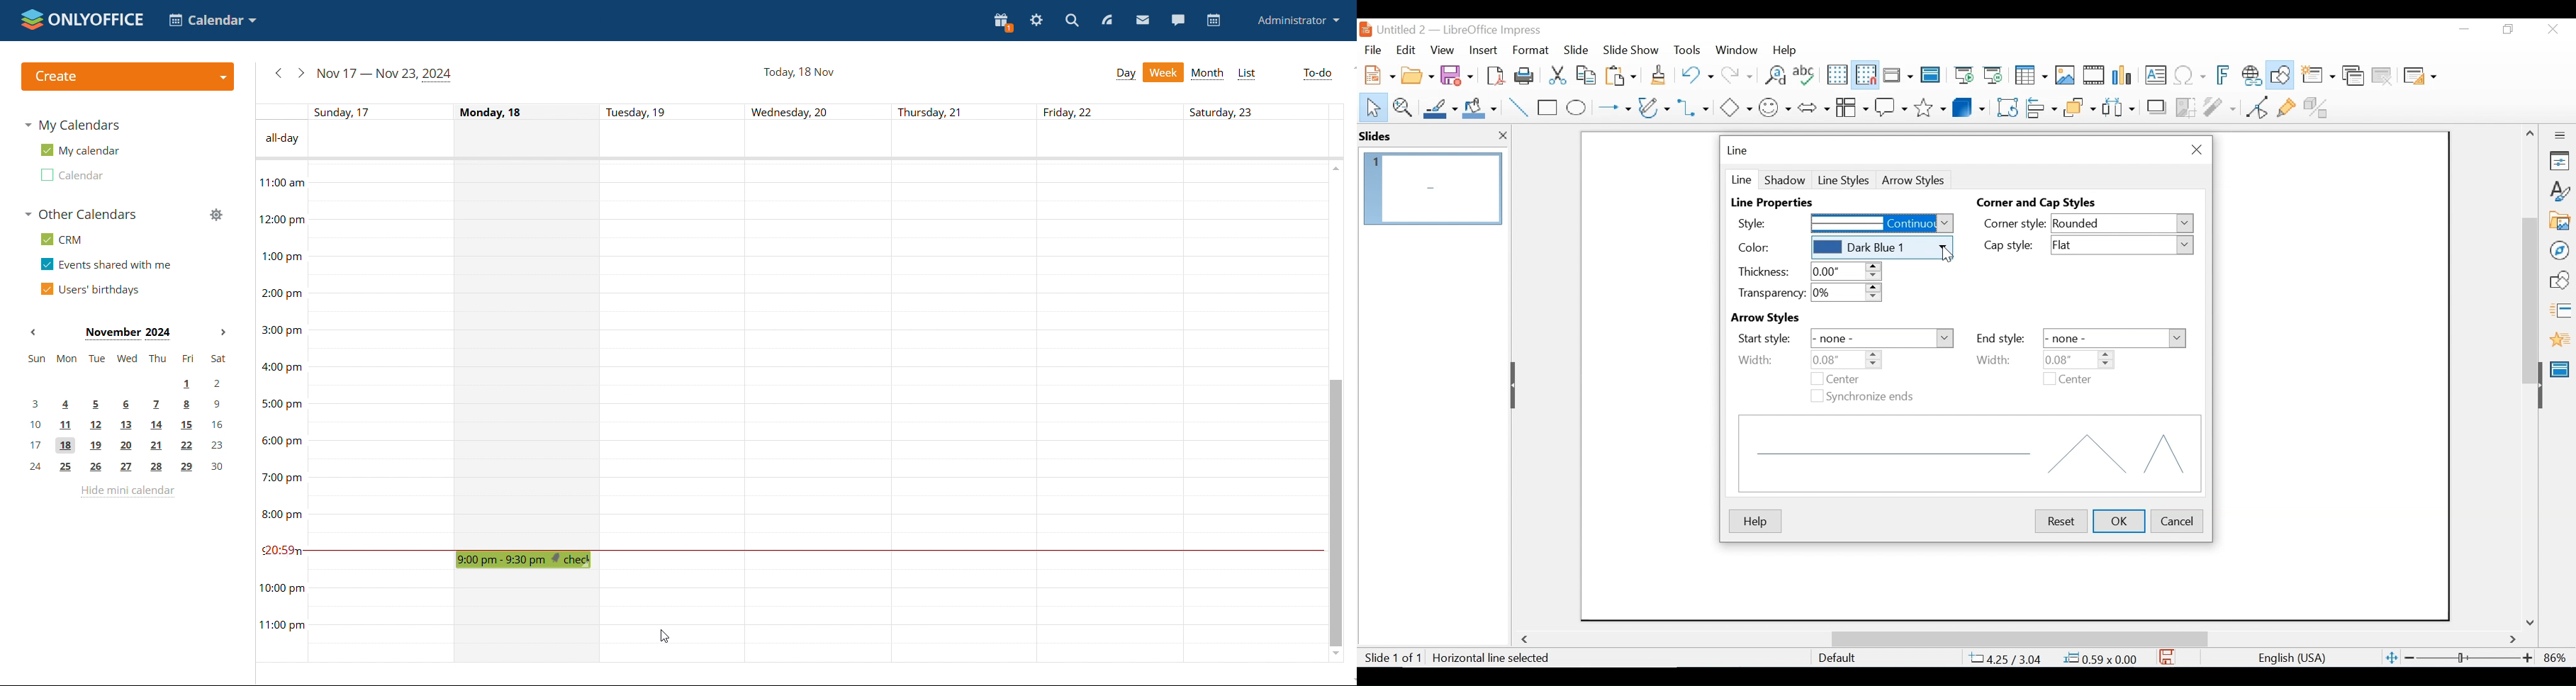 This screenshot has width=2576, height=700. Describe the element at coordinates (2178, 520) in the screenshot. I see `Cancel` at that location.